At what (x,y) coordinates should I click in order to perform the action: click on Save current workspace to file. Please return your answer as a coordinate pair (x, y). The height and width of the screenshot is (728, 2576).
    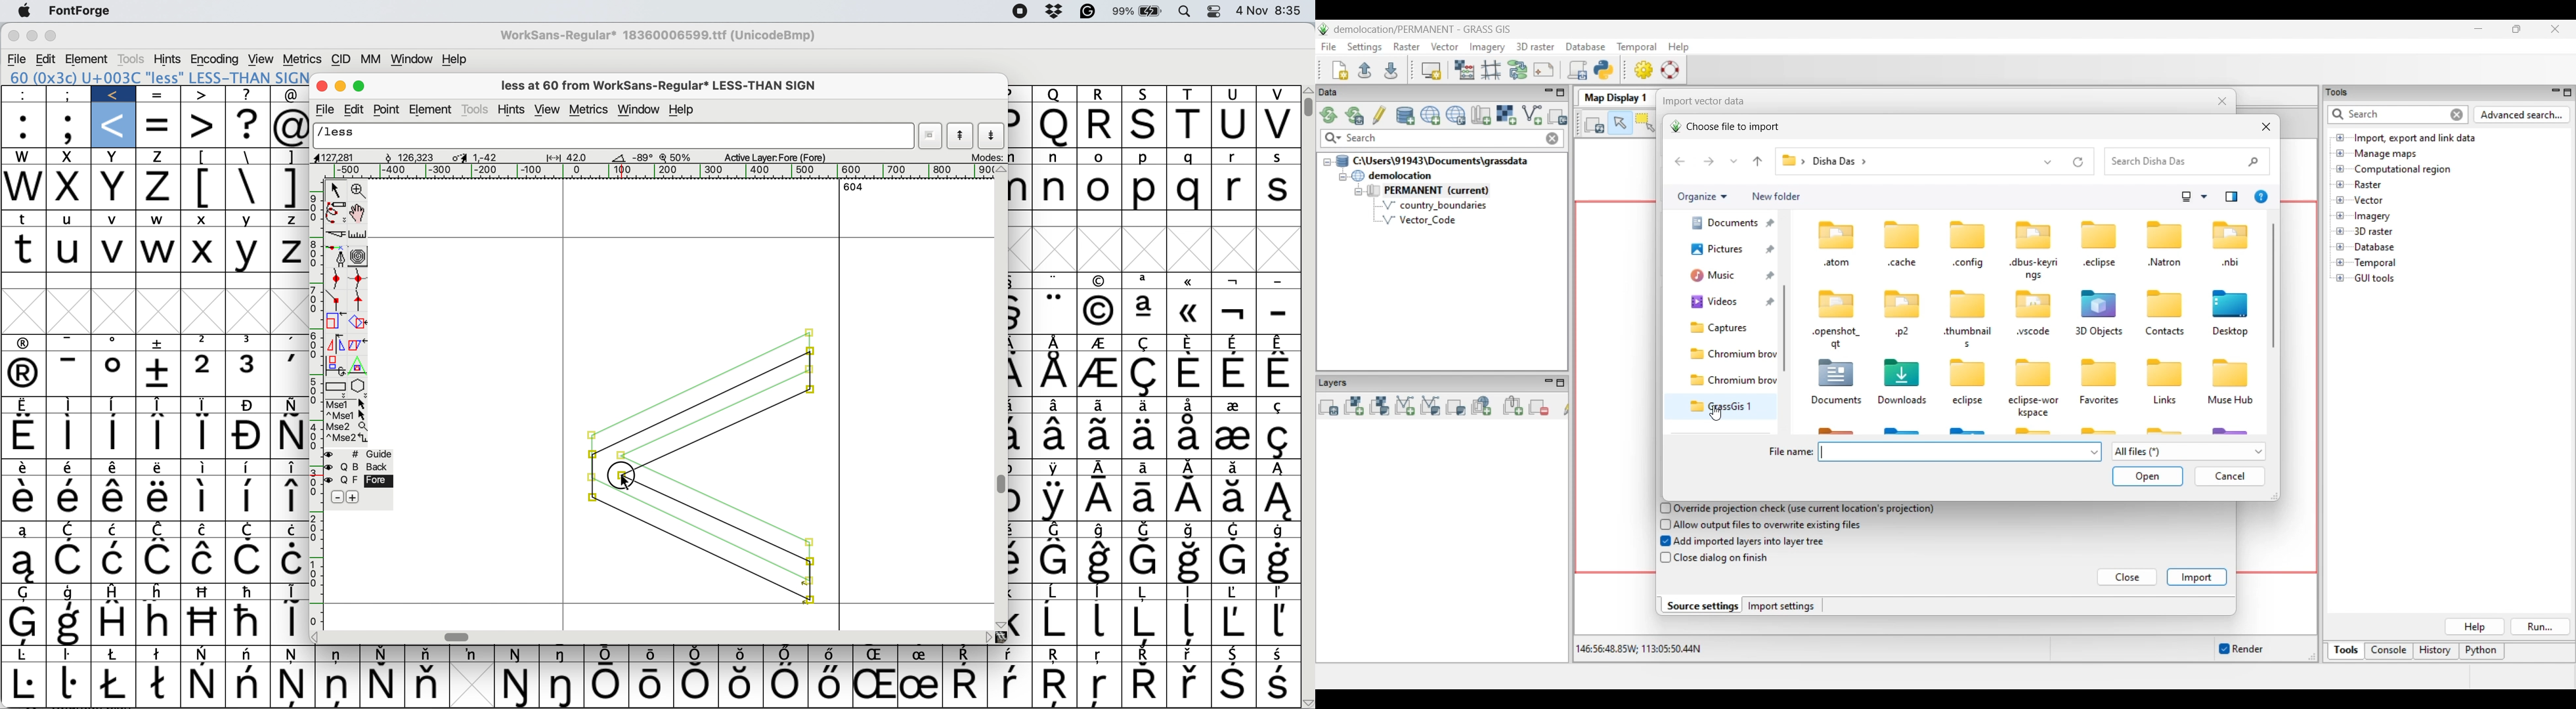
    Looking at the image, I should click on (1391, 70).